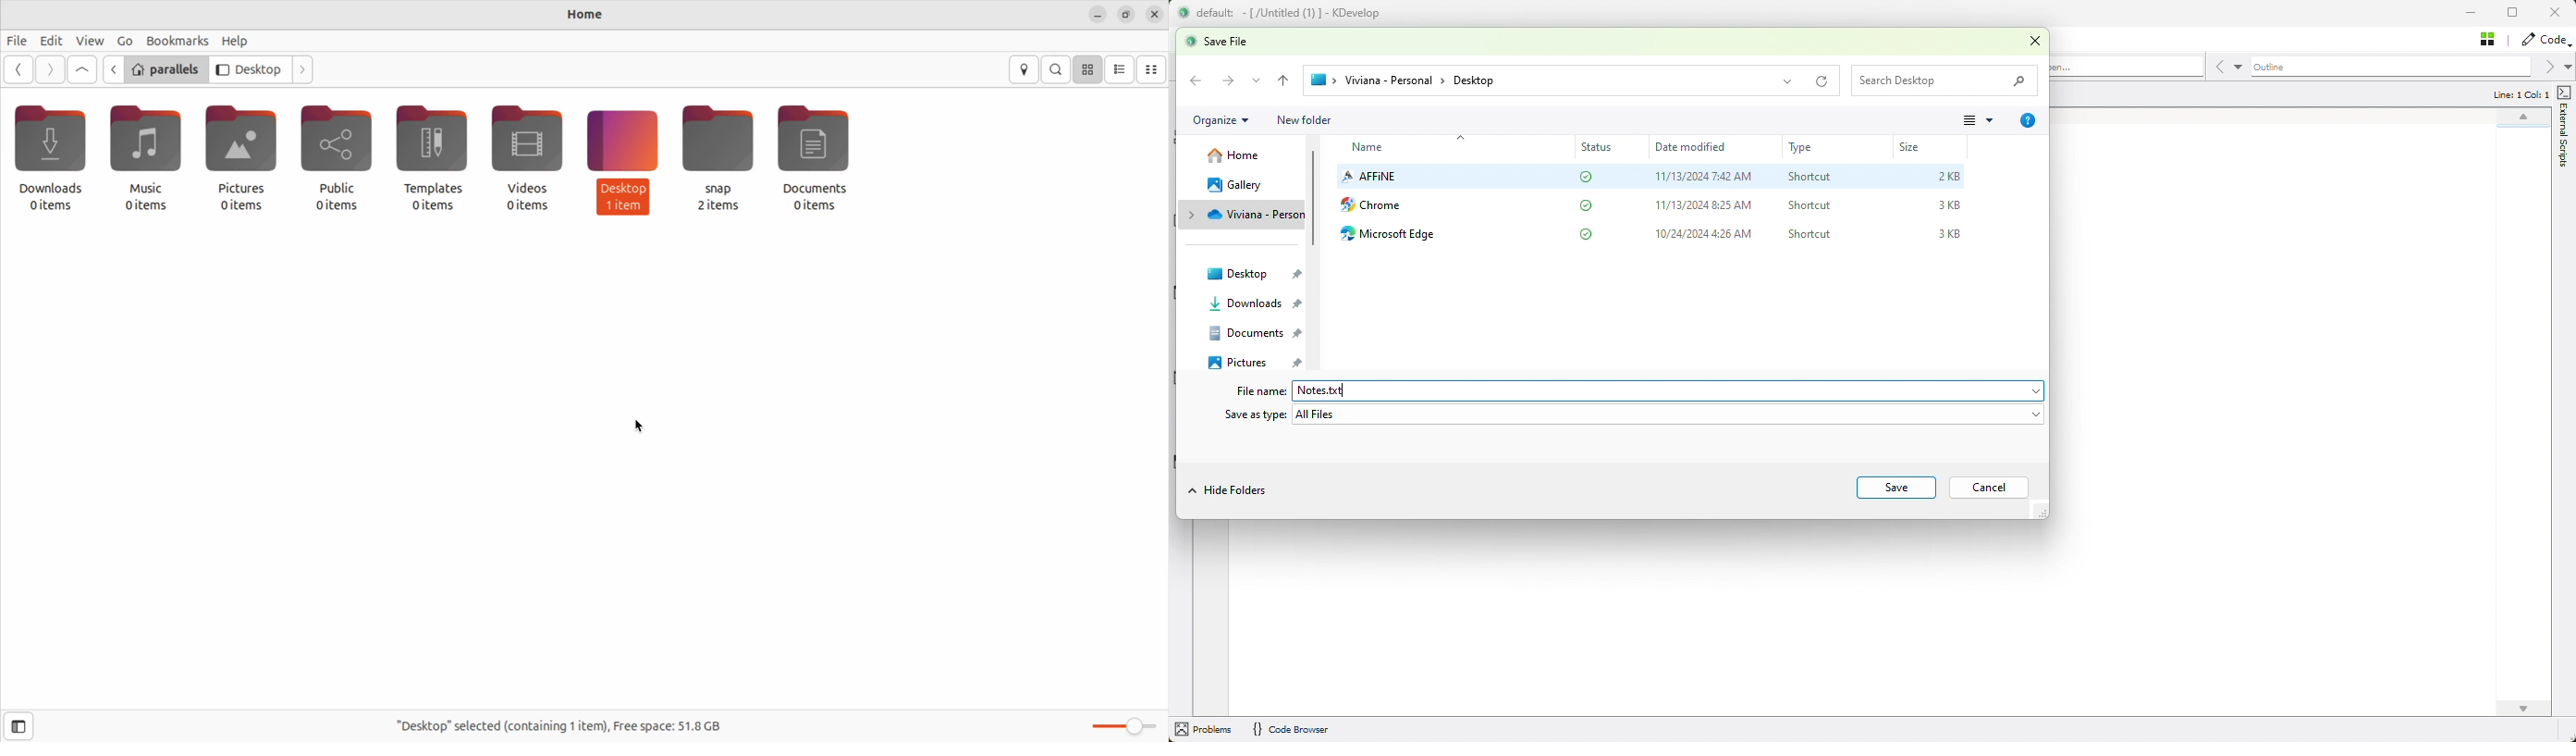 This screenshot has width=2576, height=756. I want to click on 11/13/2024 7:42 AM, so click(1706, 177).